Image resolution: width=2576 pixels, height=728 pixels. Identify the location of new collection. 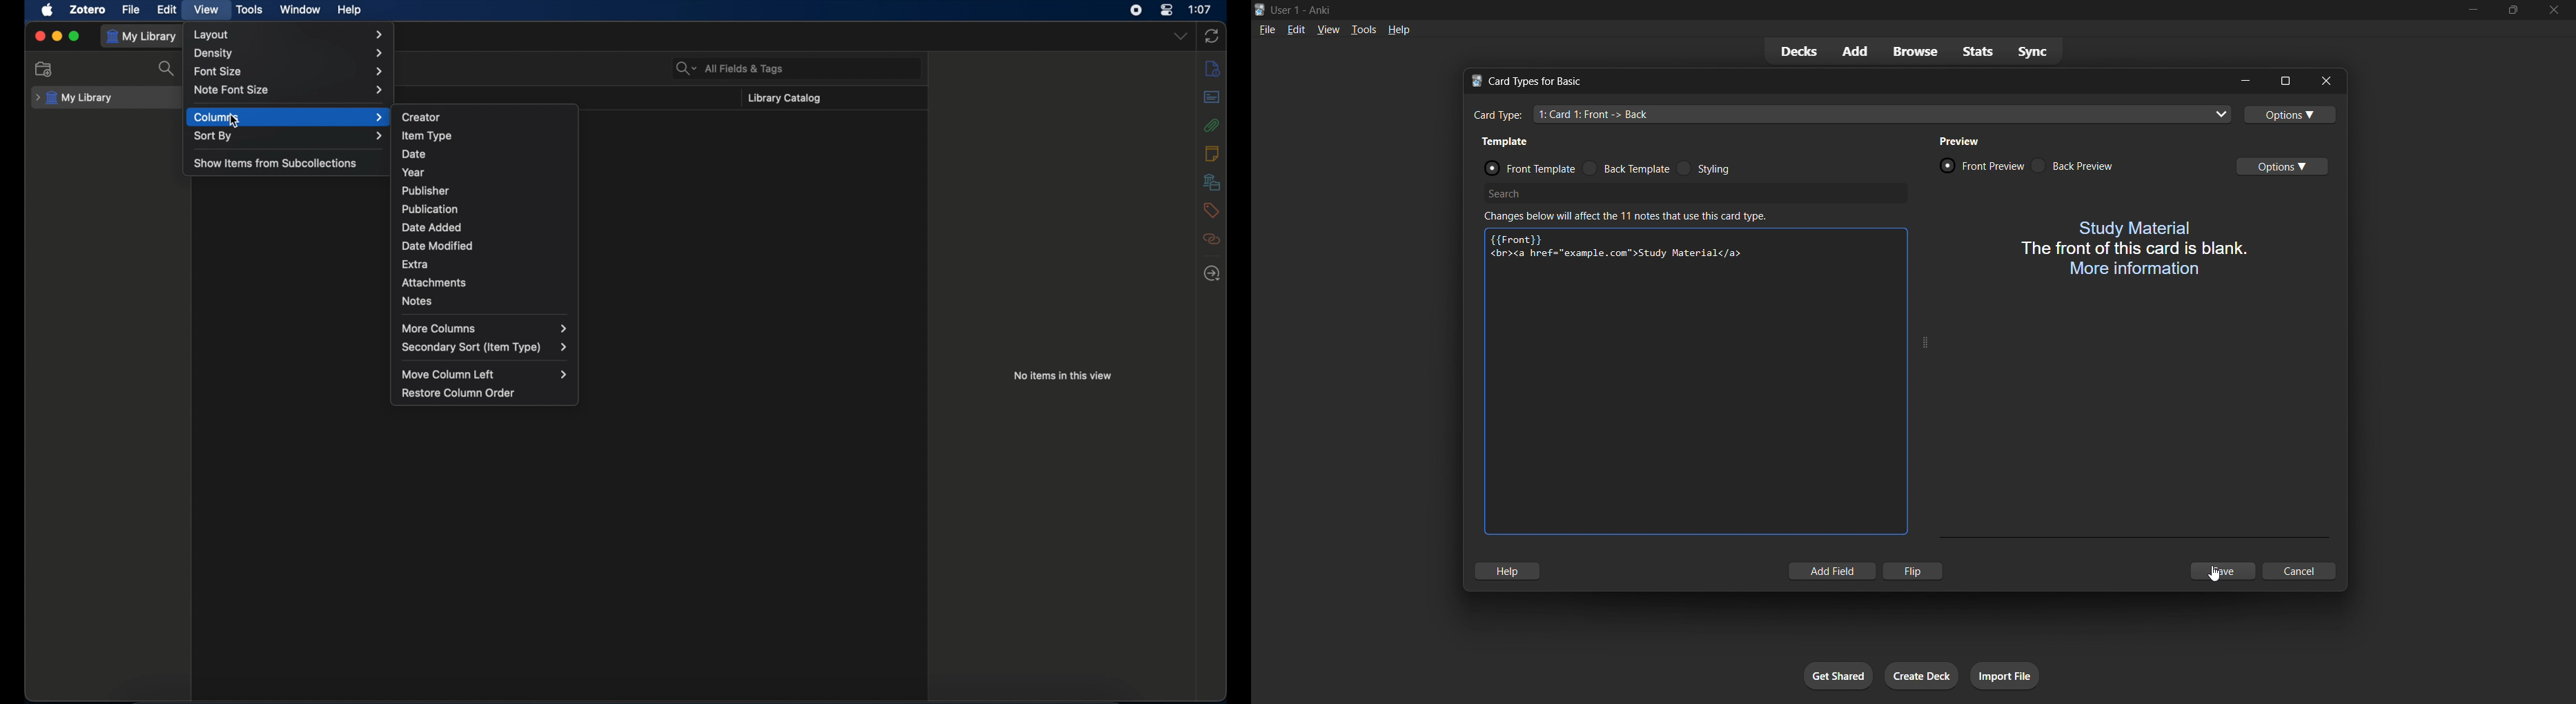
(43, 69).